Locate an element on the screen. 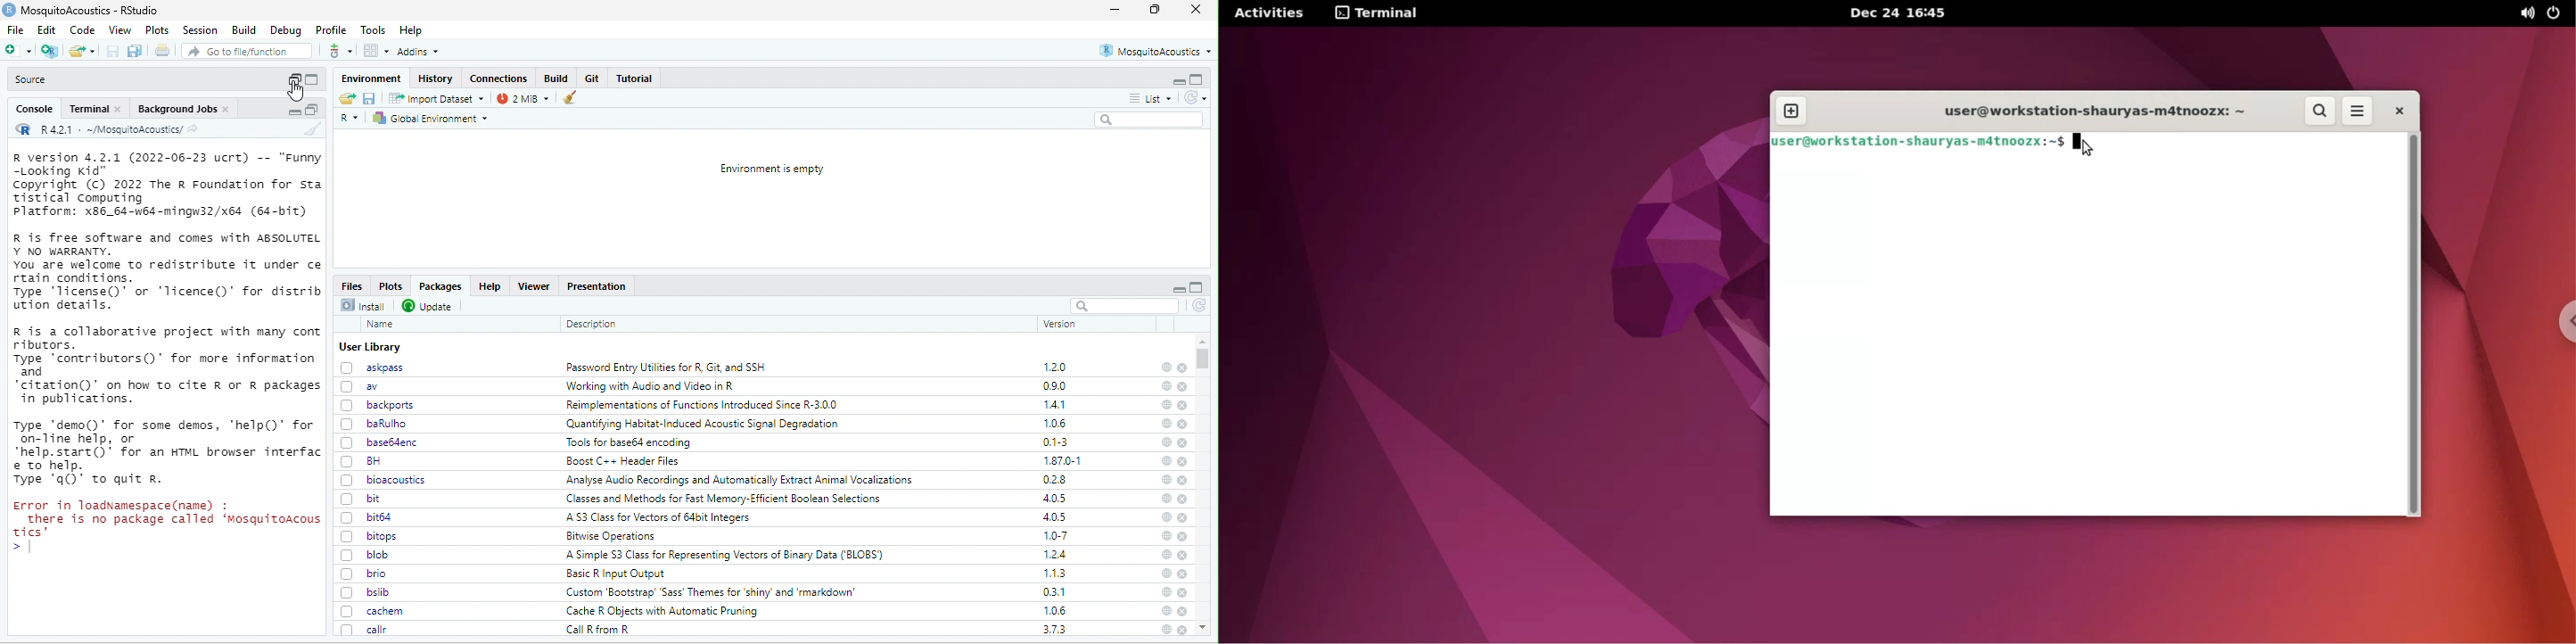 This screenshot has width=2576, height=644. close is located at coordinates (1197, 10).